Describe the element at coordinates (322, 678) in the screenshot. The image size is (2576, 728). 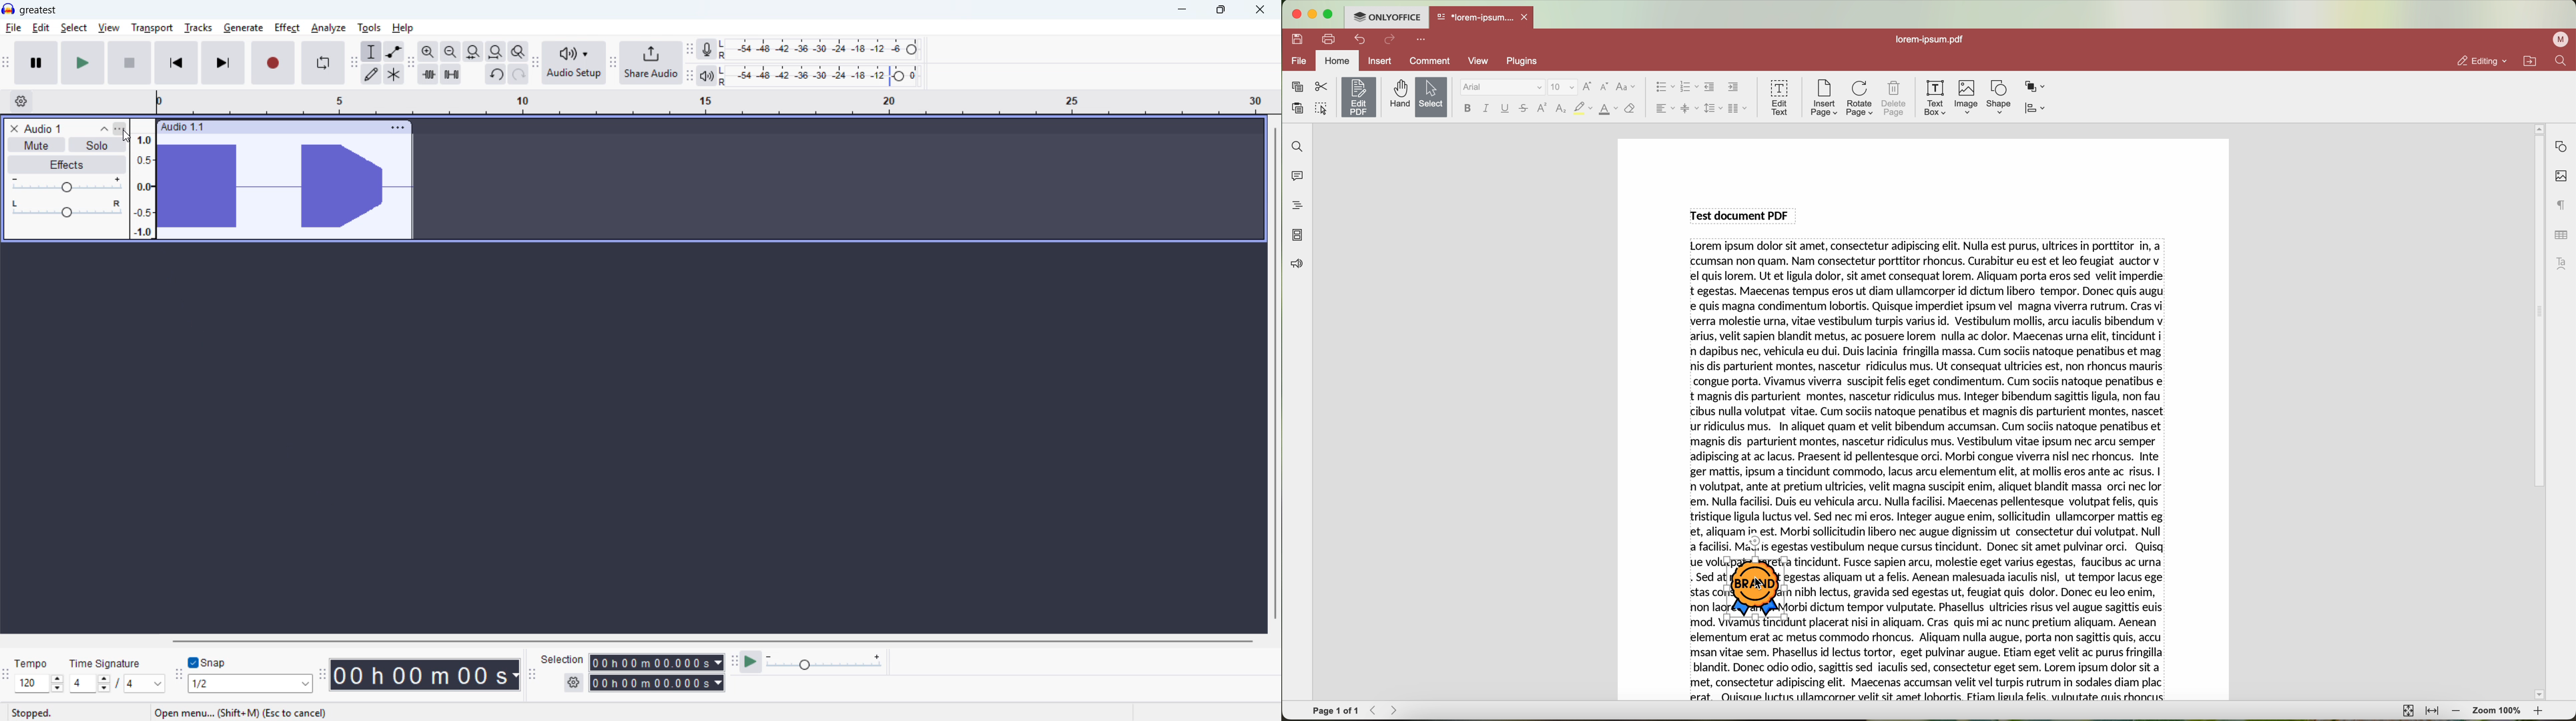
I see `Time toolbar ` at that location.